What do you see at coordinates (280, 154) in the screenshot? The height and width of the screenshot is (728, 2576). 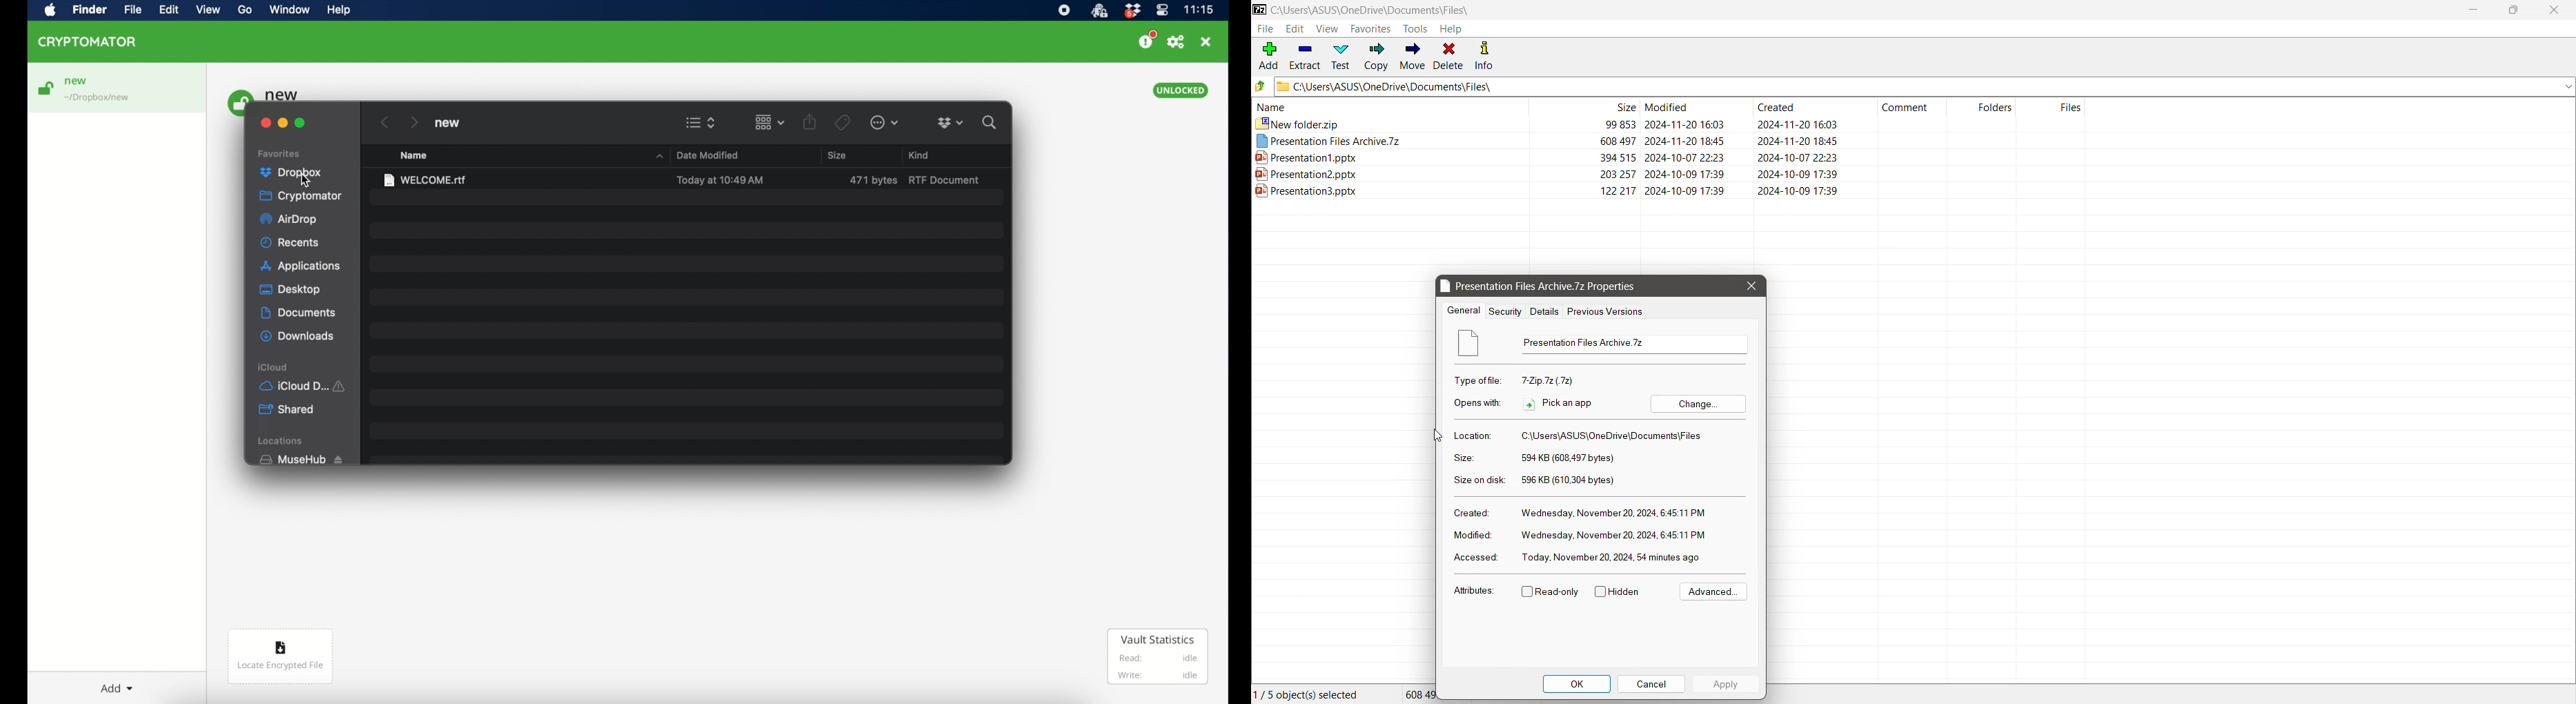 I see `favorites` at bounding box center [280, 154].